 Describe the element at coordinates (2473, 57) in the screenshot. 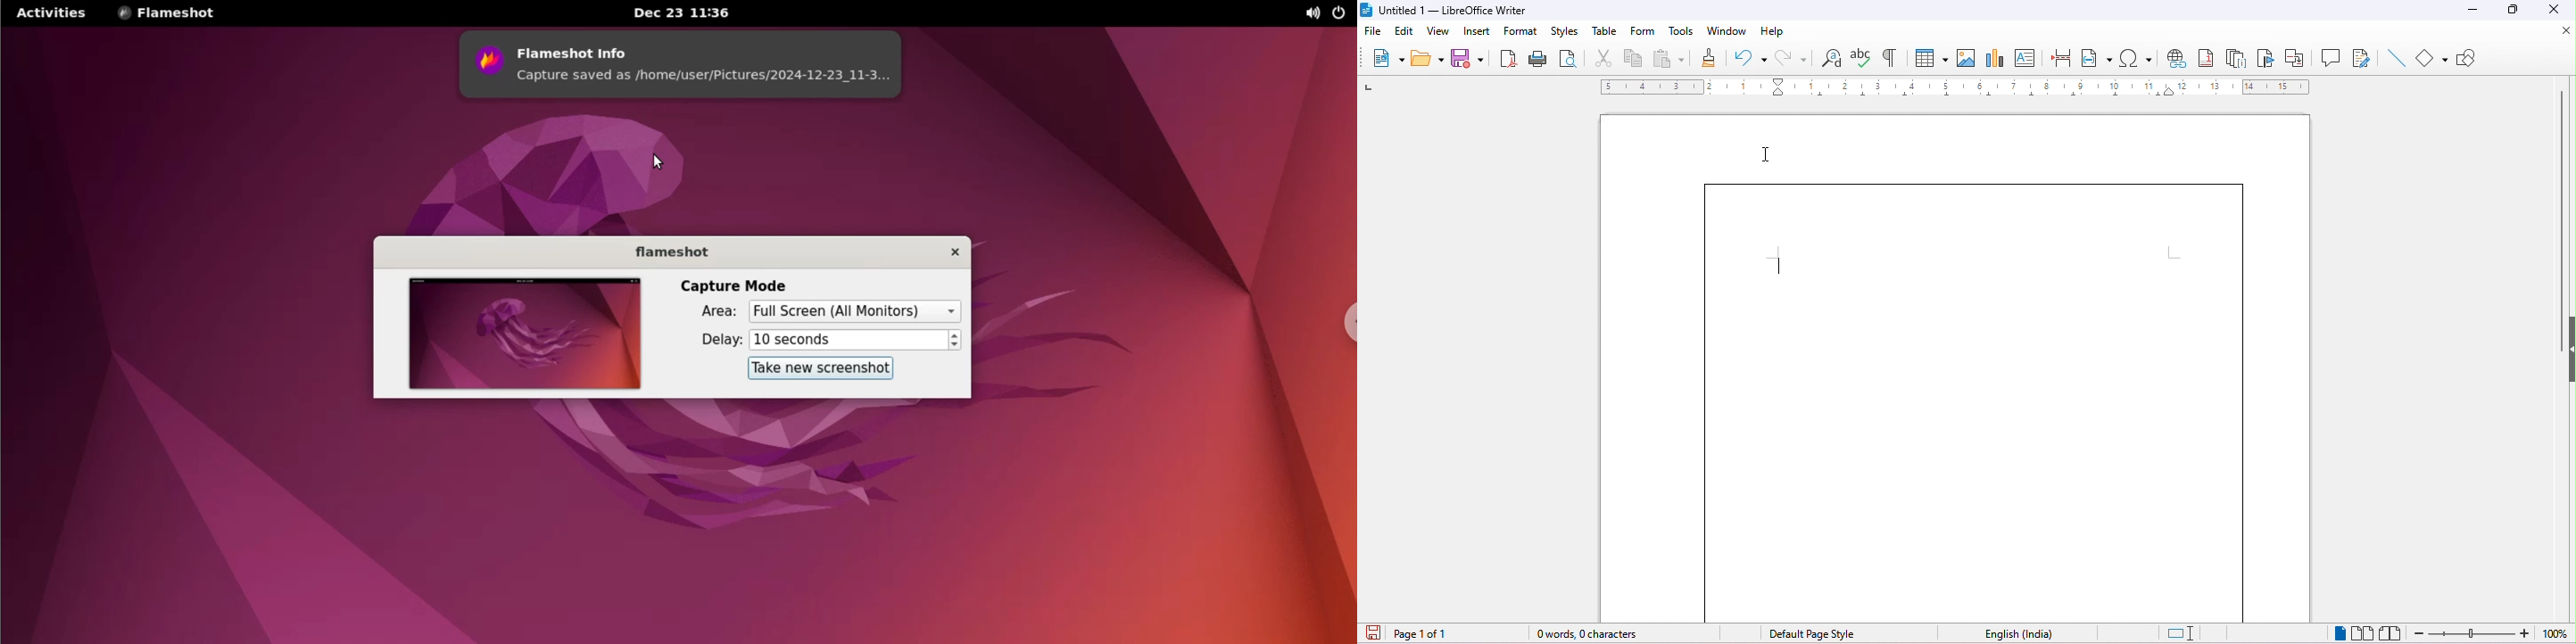

I see `show draw functions` at that location.